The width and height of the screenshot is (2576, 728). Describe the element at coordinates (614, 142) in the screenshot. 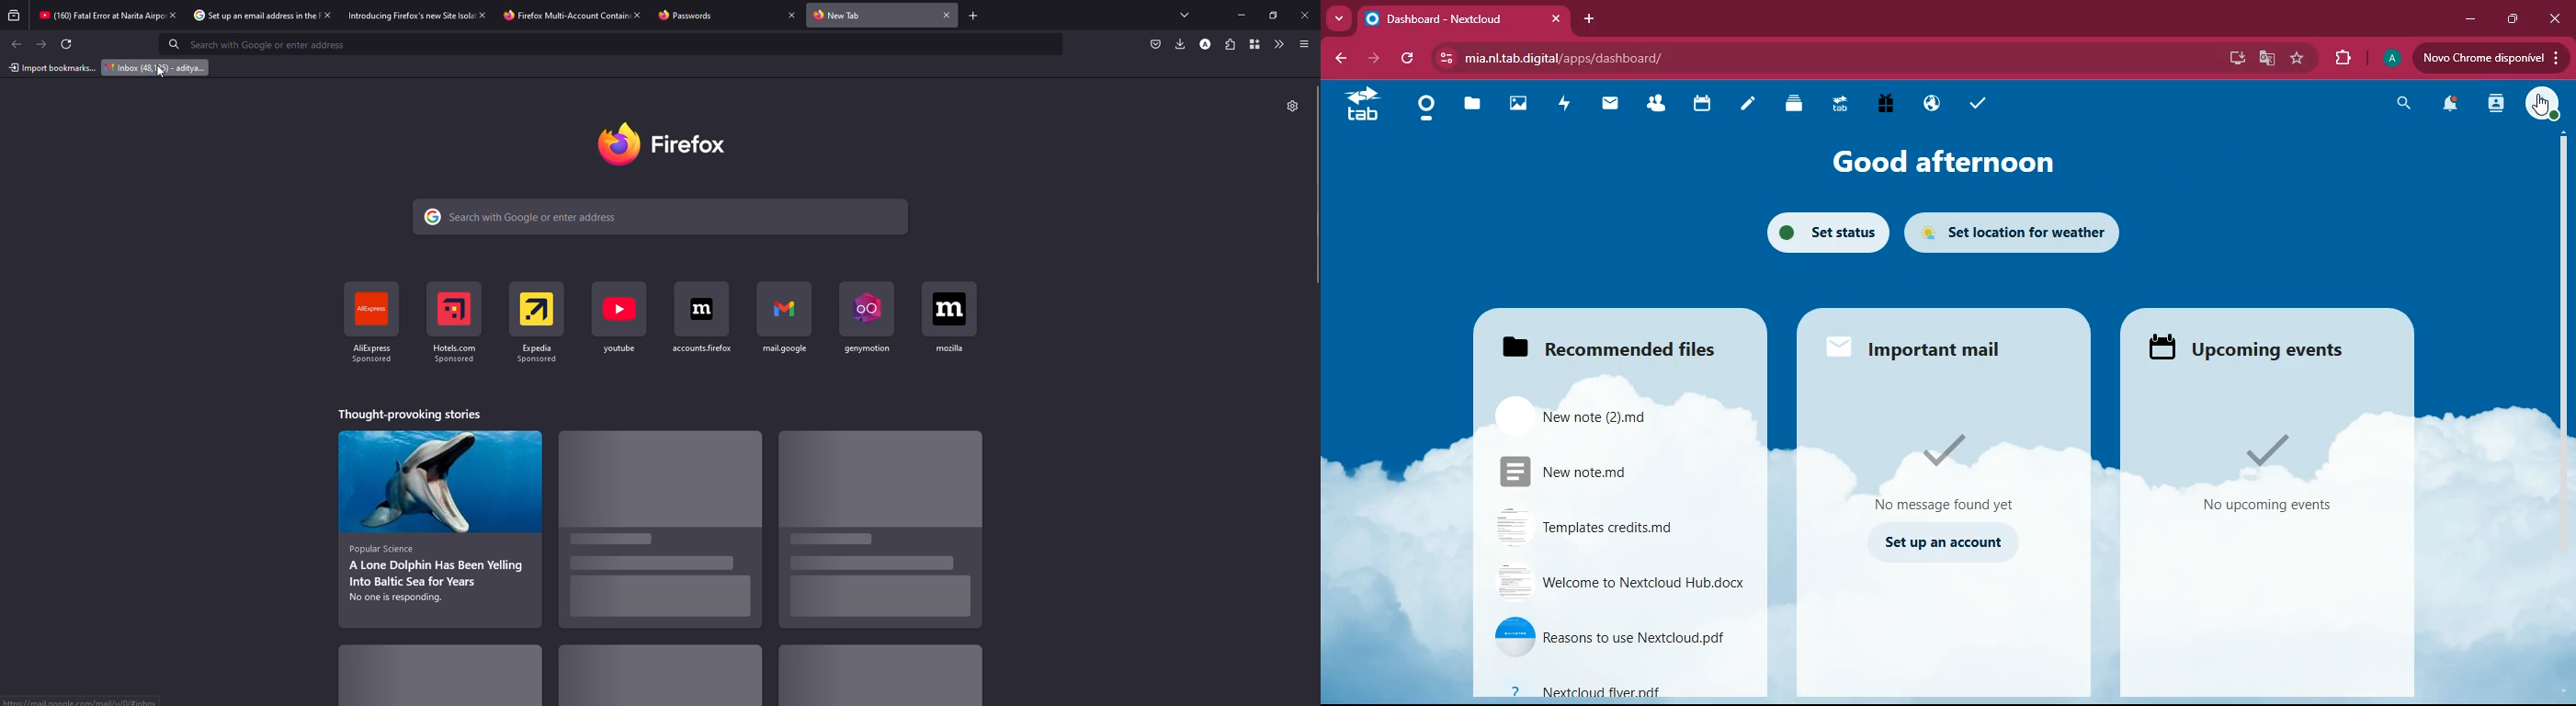

I see `logo` at that location.